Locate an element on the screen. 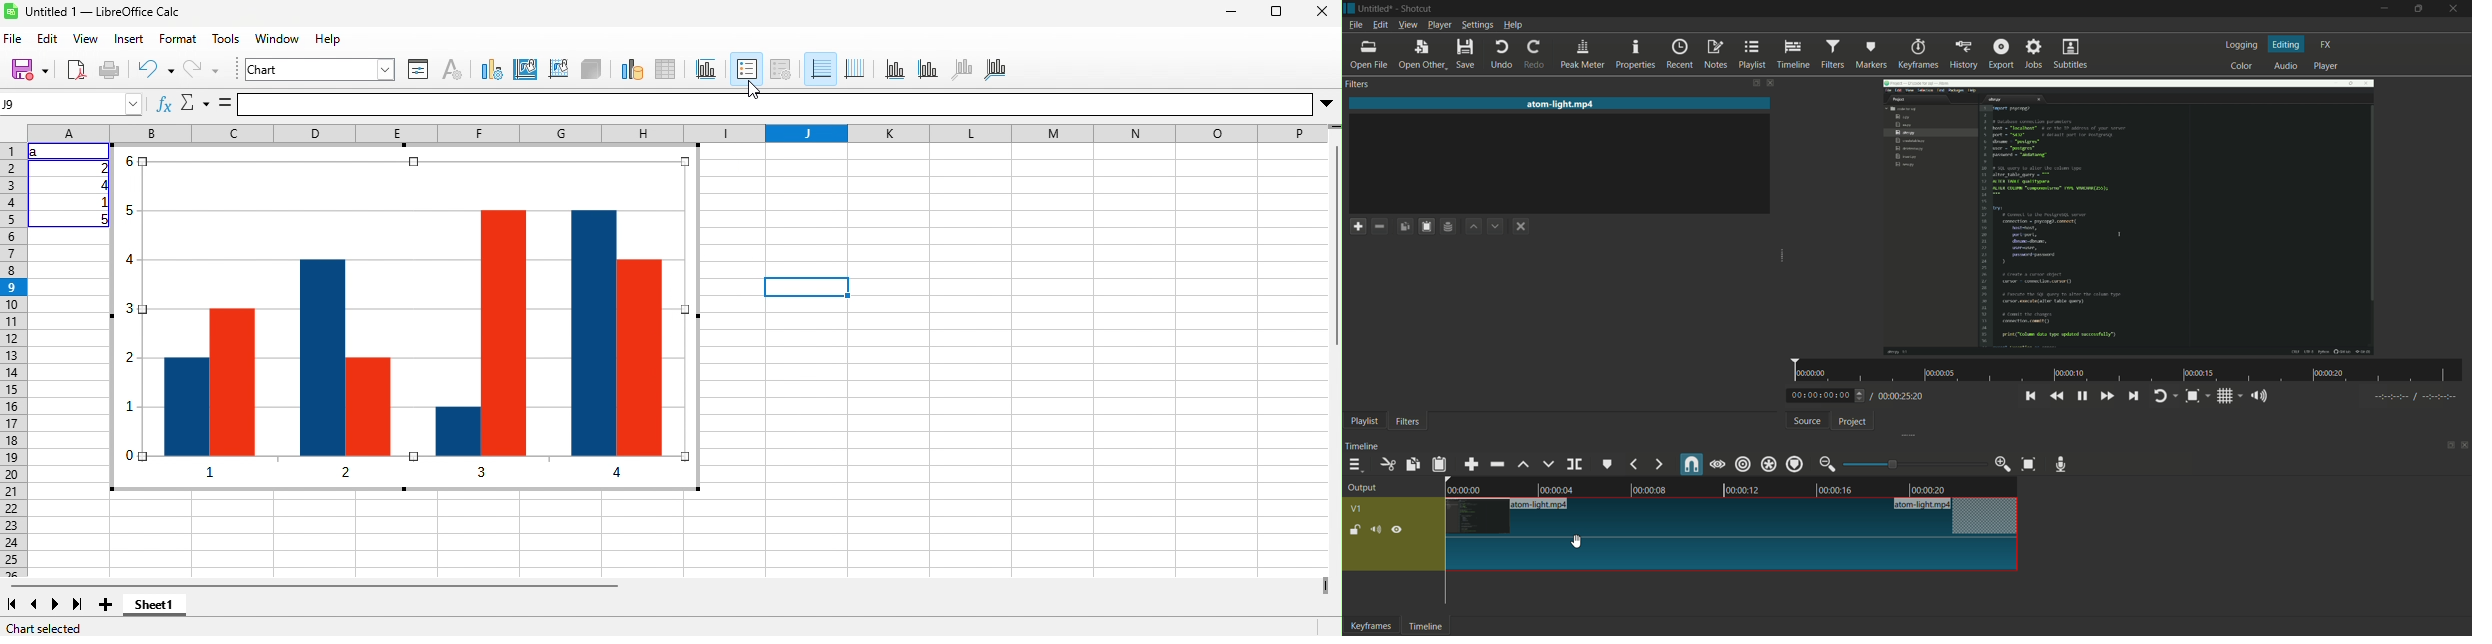 The height and width of the screenshot is (644, 2492). move filter up is located at coordinates (1474, 226).